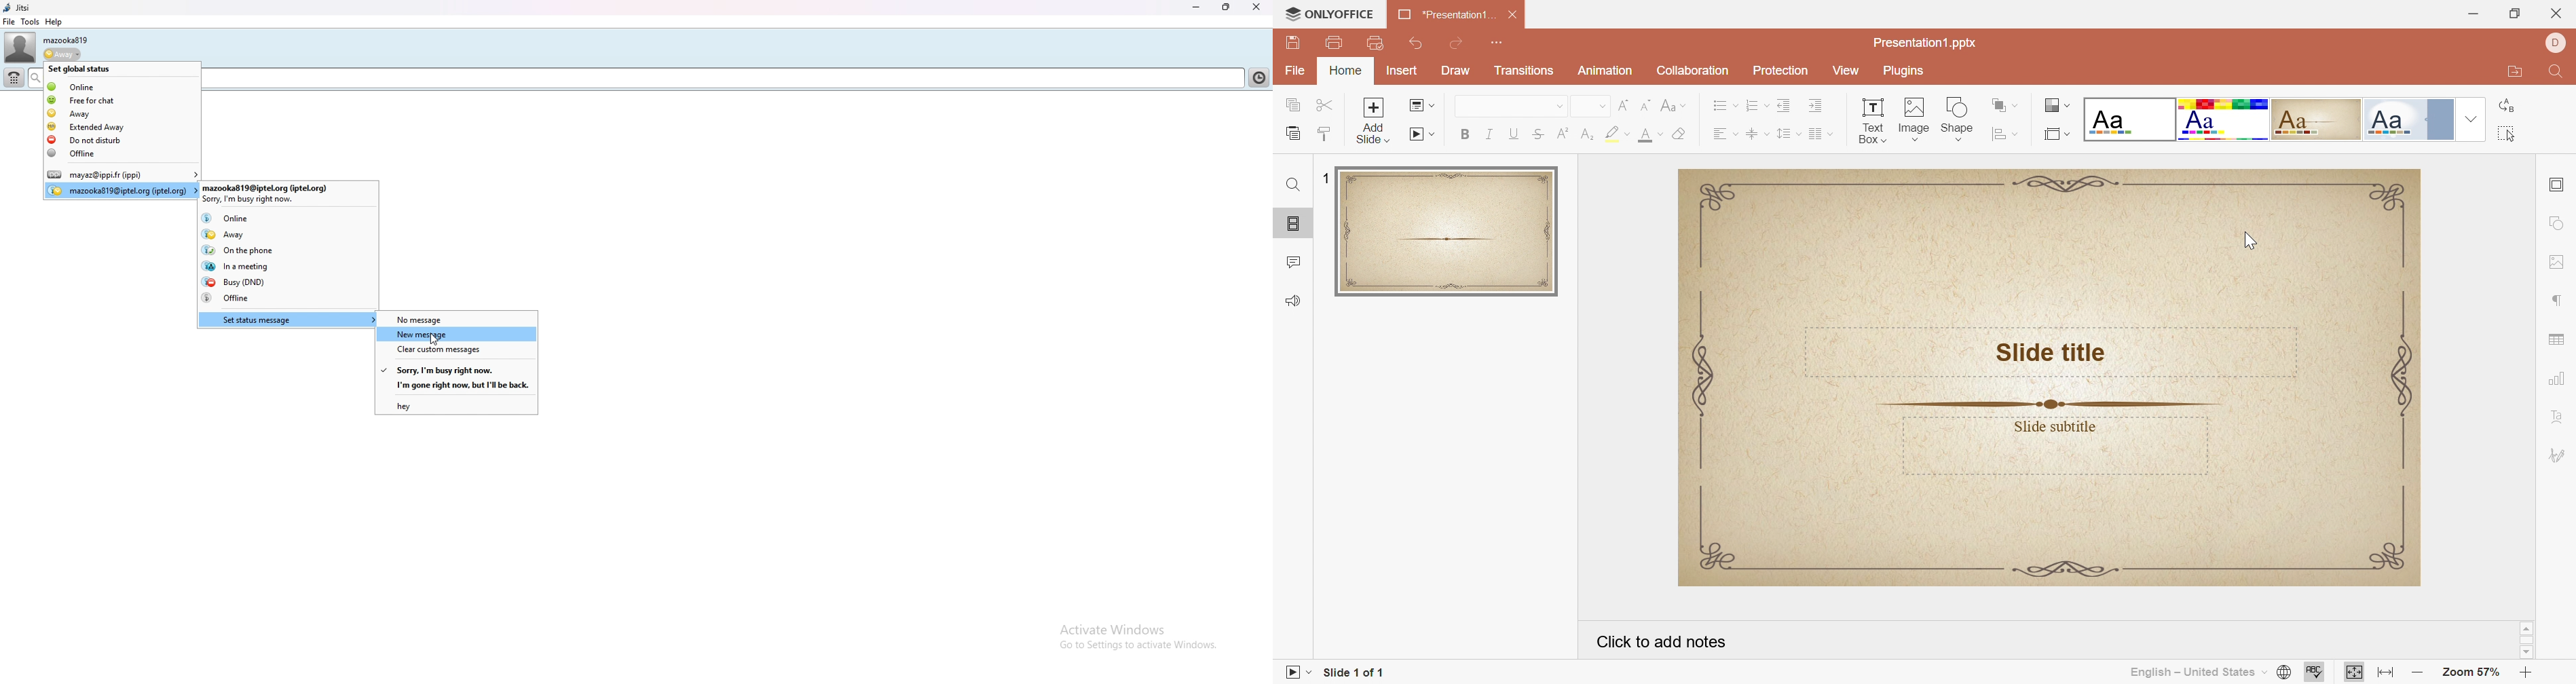 This screenshot has width=2576, height=700. Describe the element at coordinates (290, 192) in the screenshot. I see `user account` at that location.